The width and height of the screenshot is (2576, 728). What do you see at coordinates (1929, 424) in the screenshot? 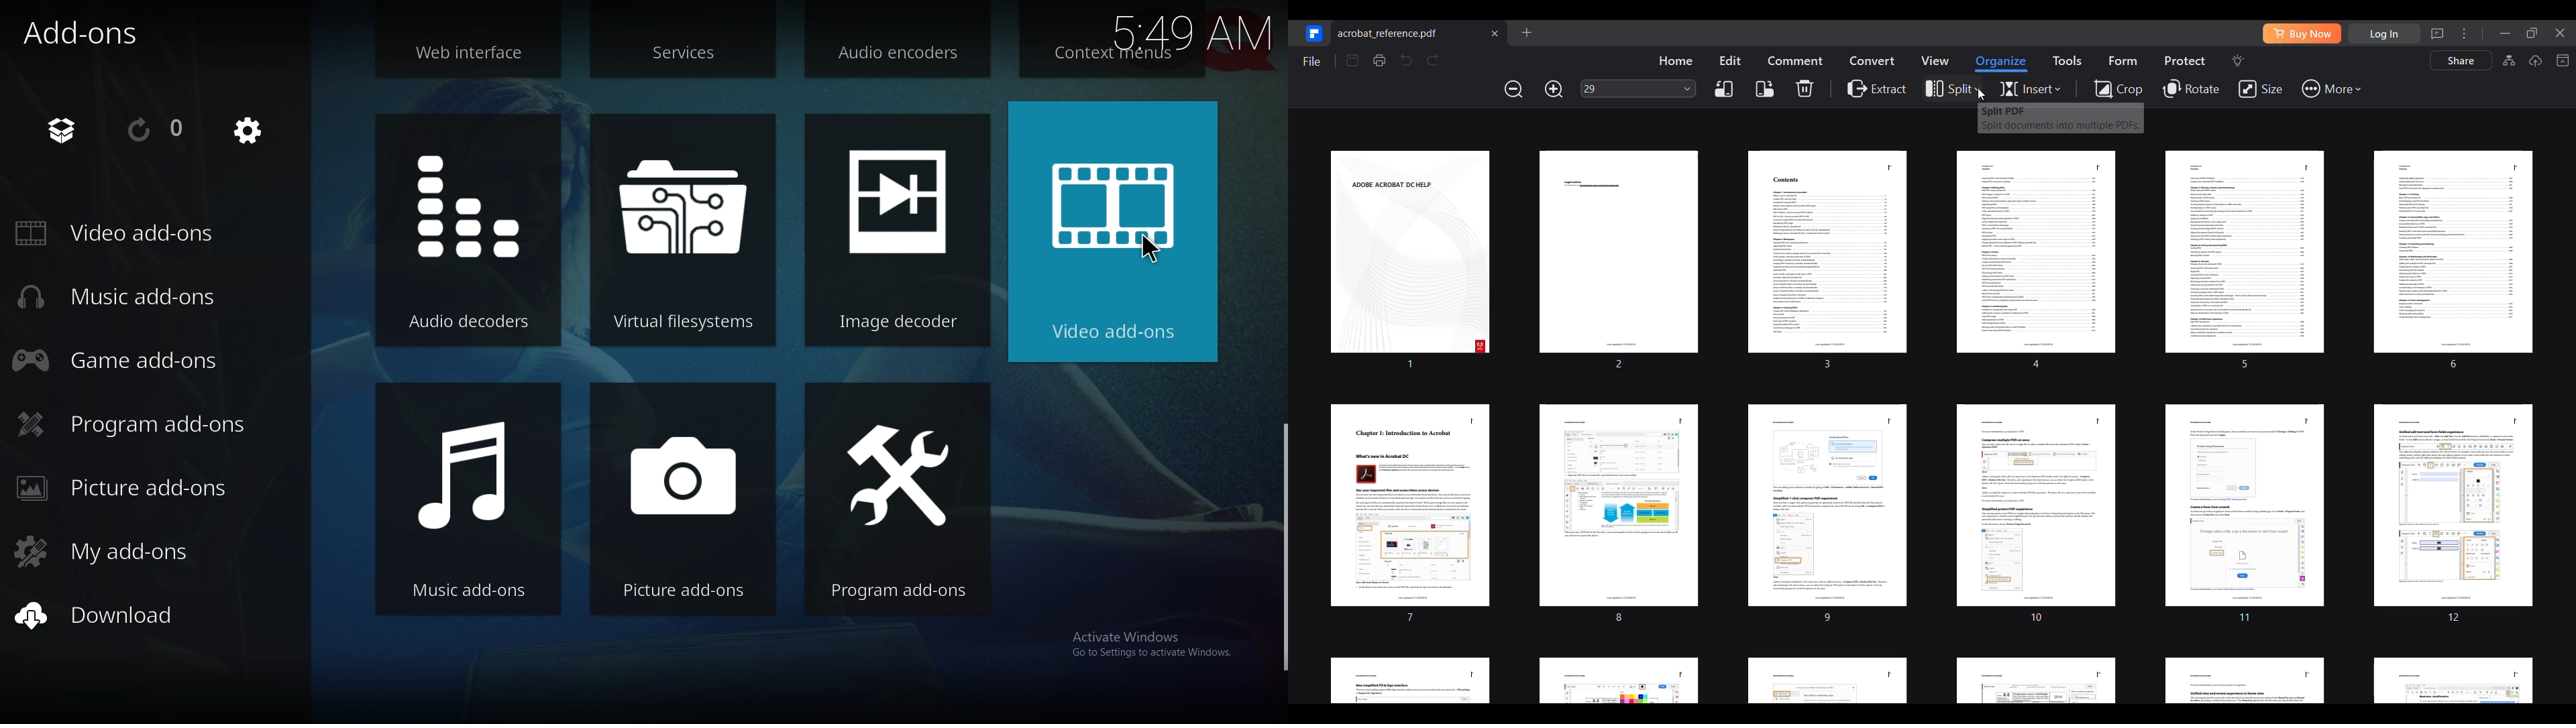
I see `View of PDF pages along with numbering under Organize menu` at bounding box center [1929, 424].